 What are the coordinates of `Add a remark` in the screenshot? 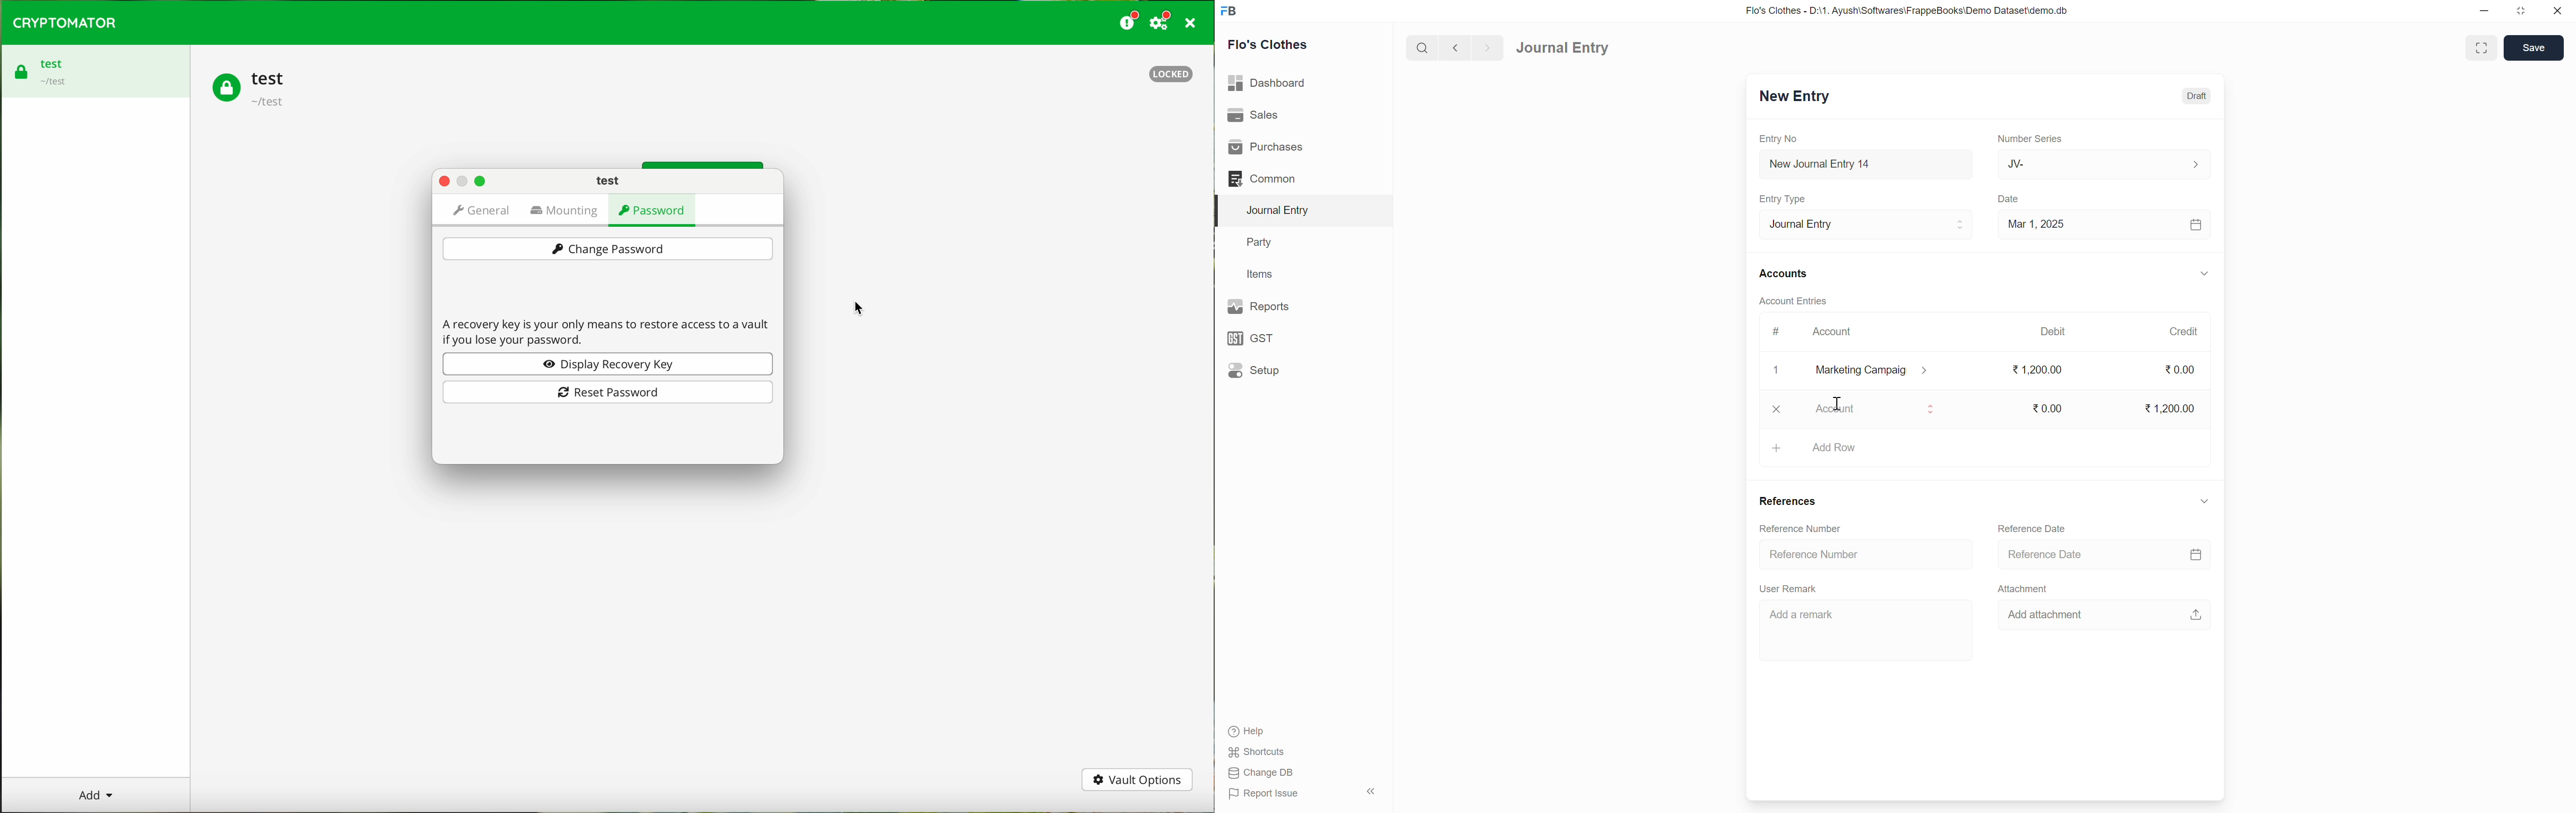 It's located at (1851, 627).